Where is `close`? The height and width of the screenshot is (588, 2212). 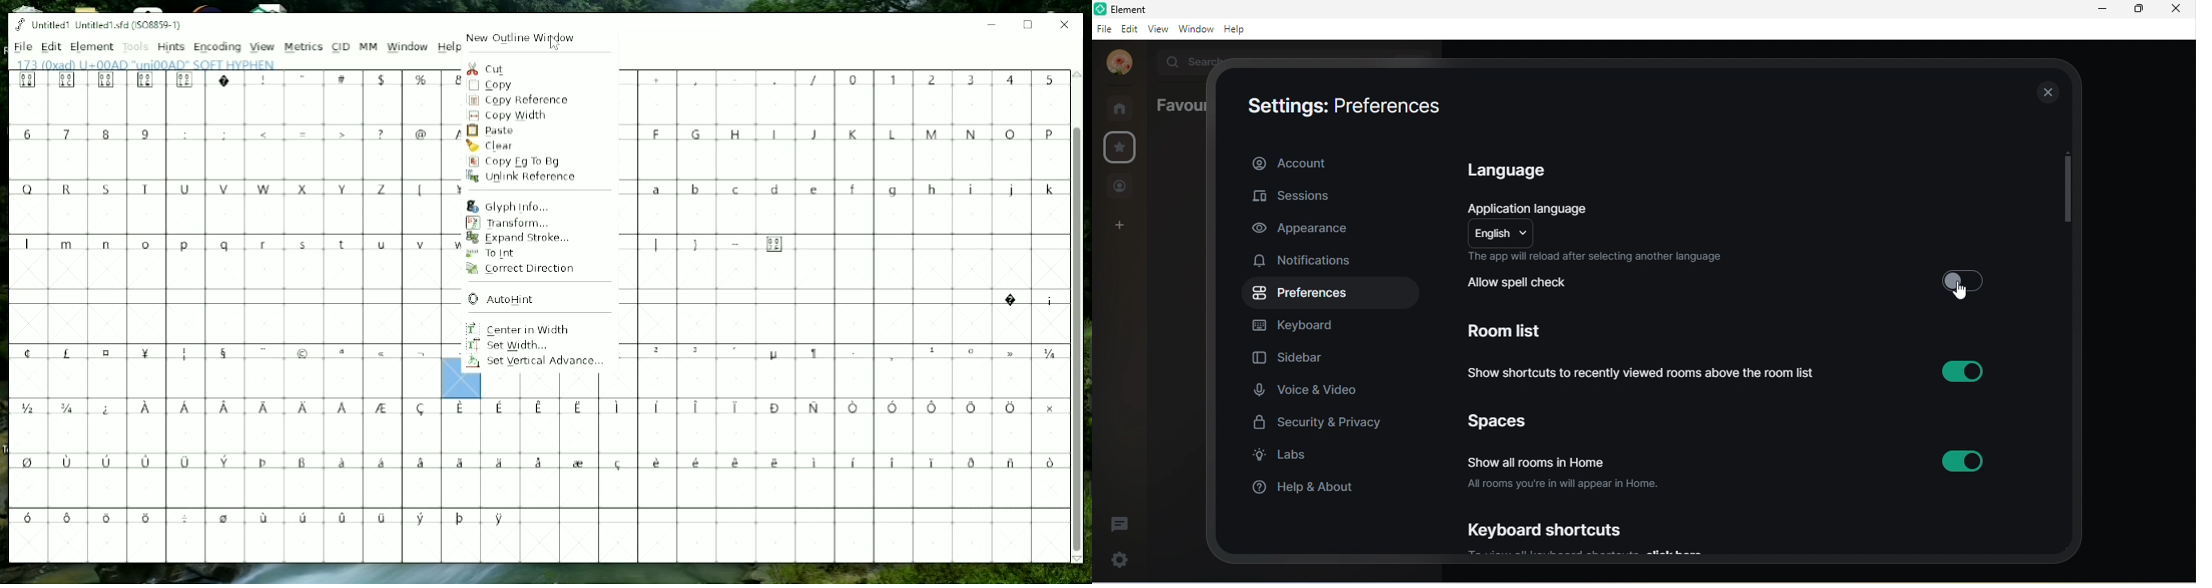
close is located at coordinates (2178, 10).